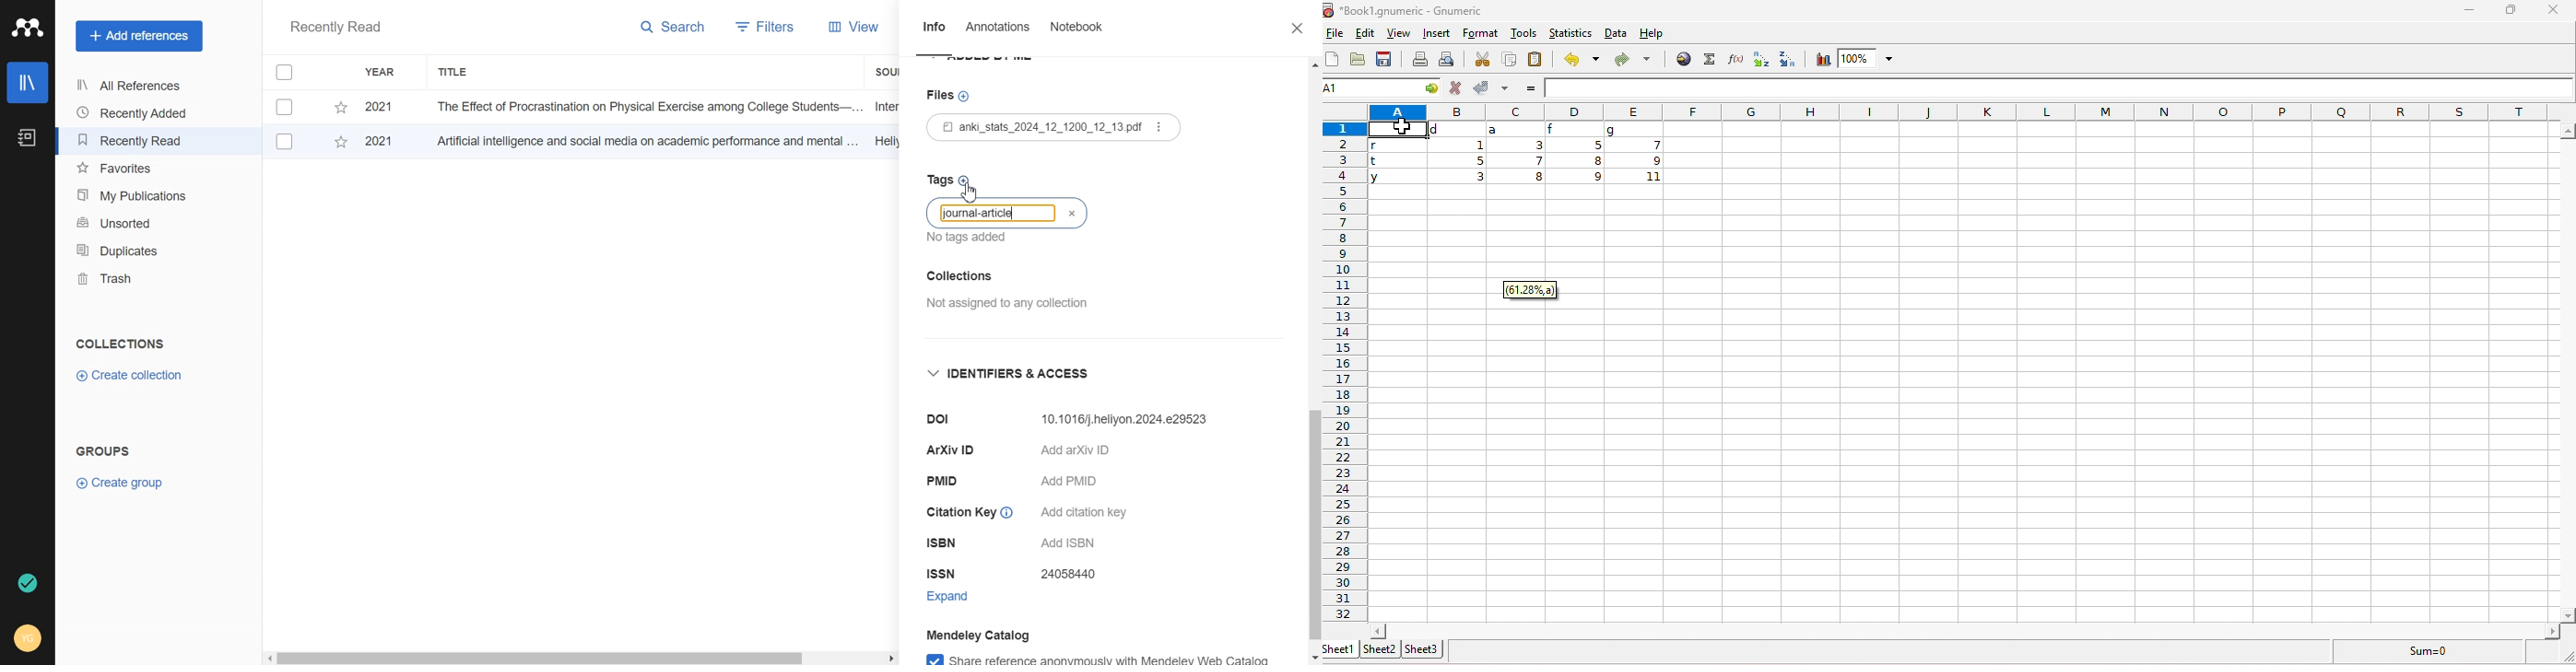 The width and height of the screenshot is (2576, 672). What do you see at coordinates (1483, 59) in the screenshot?
I see `cut` at bounding box center [1483, 59].